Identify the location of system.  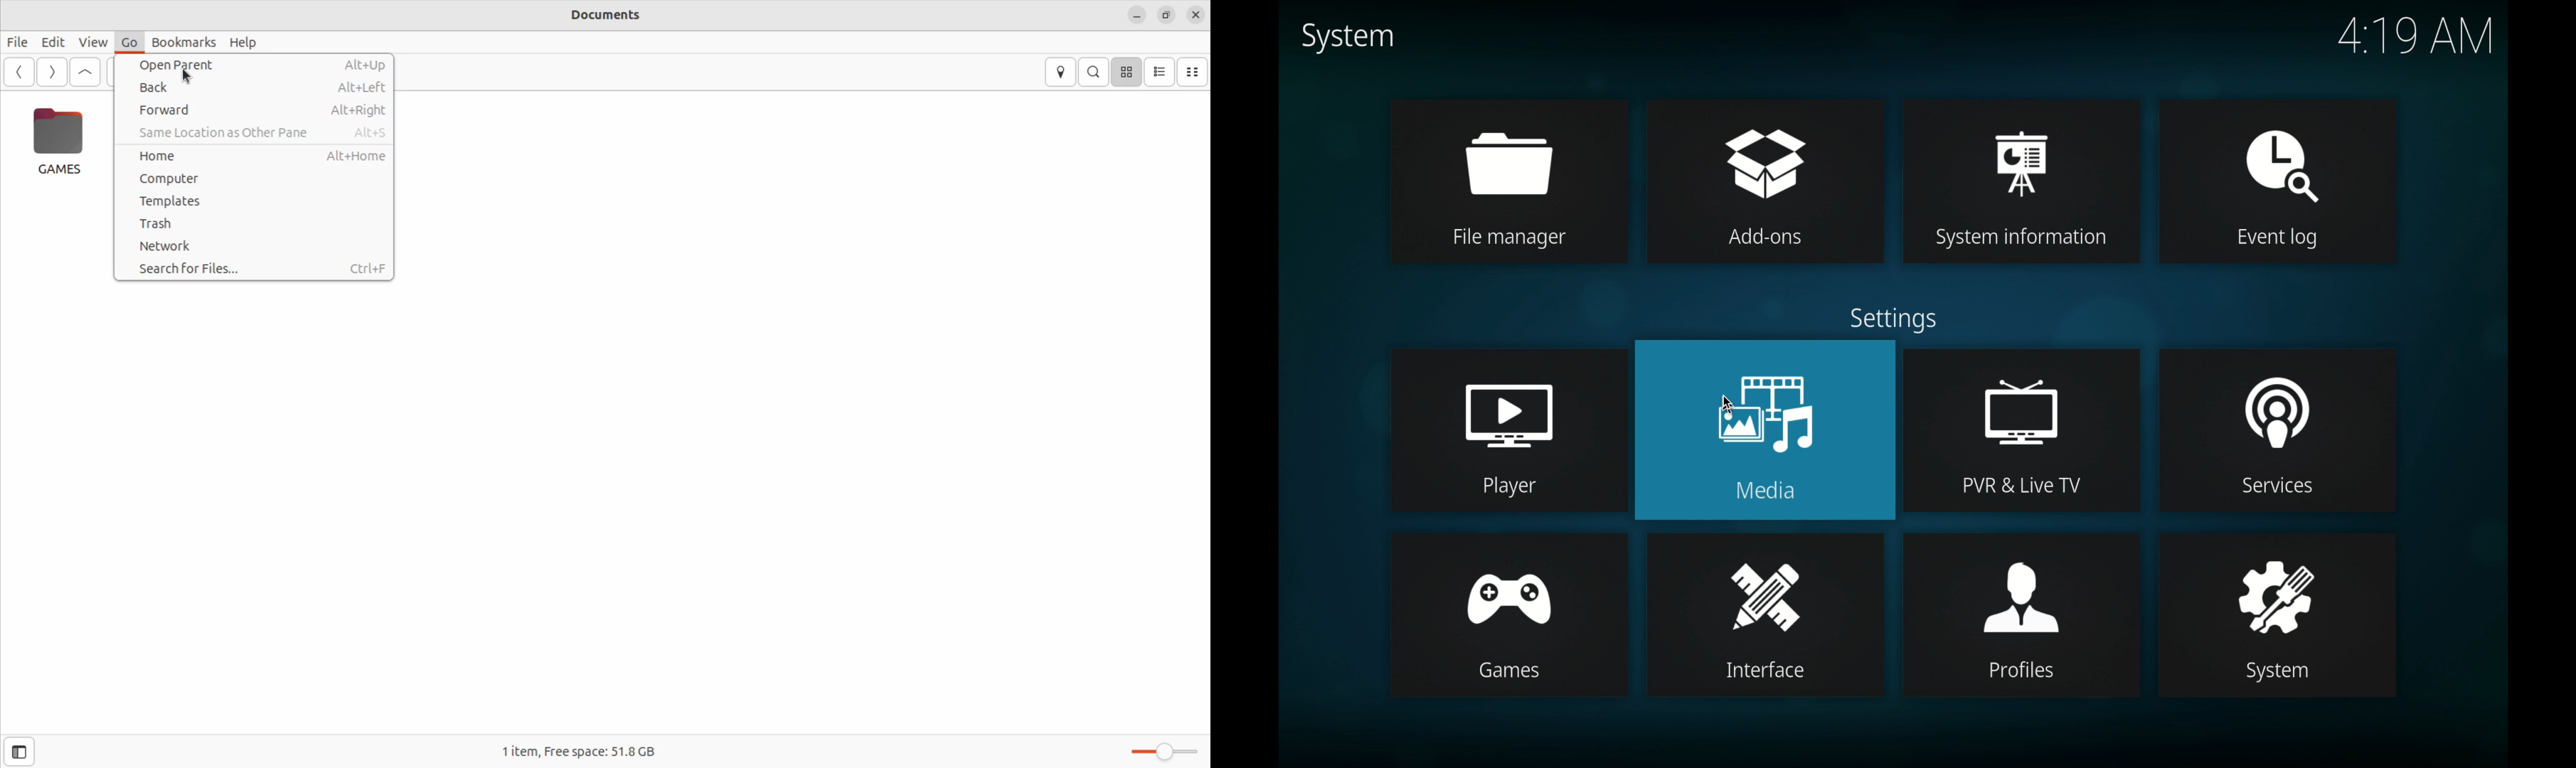
(2279, 617).